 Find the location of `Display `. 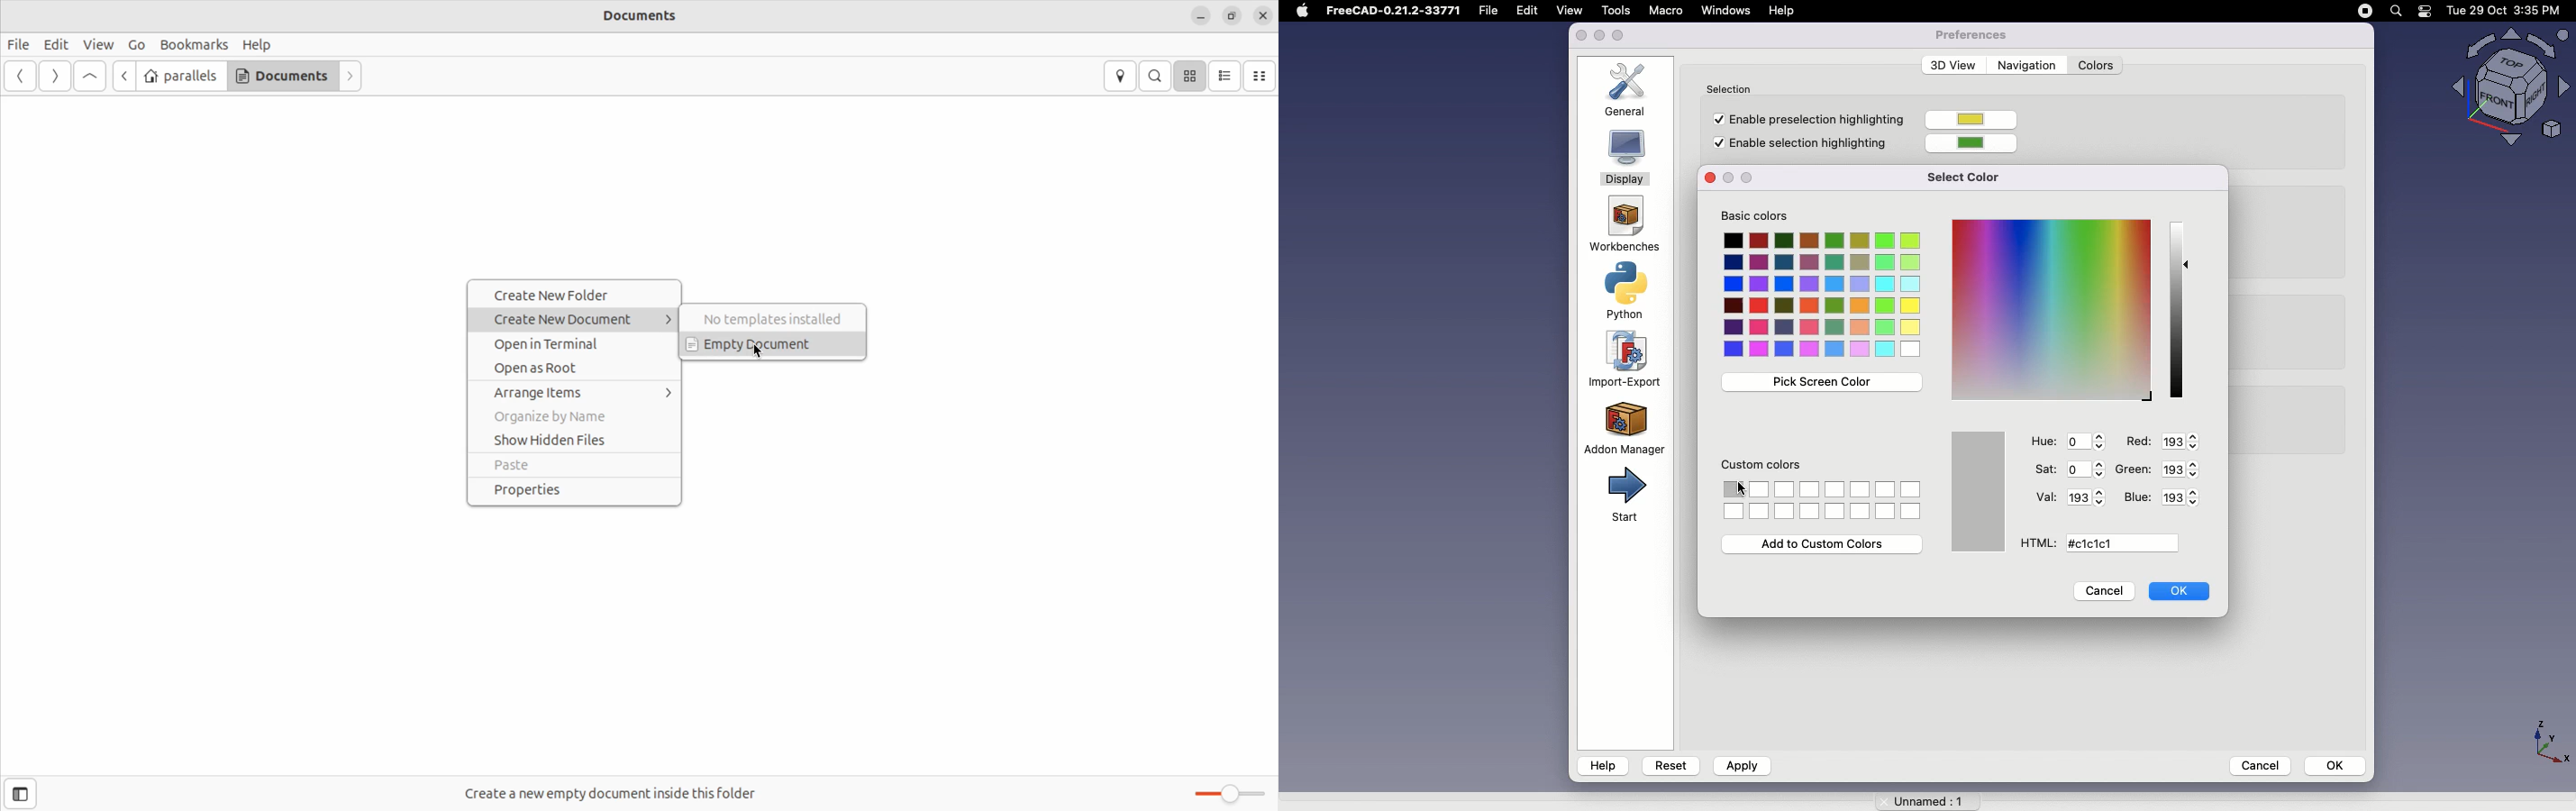

Display  is located at coordinates (1625, 159).